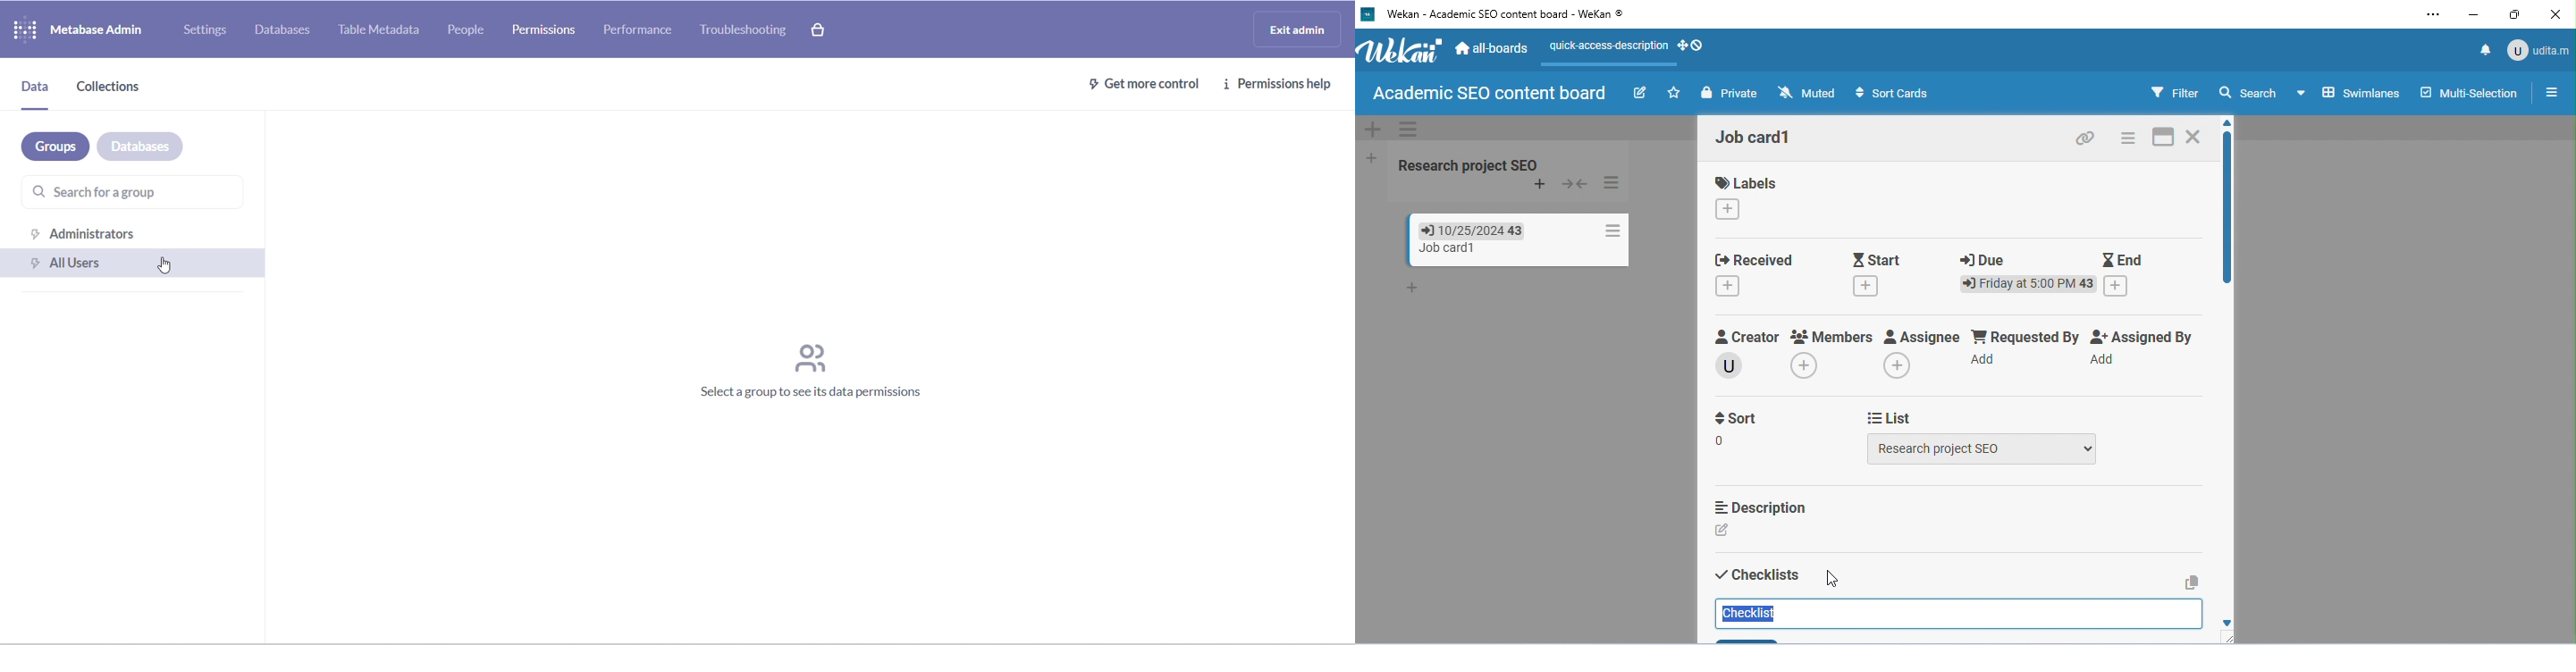 This screenshot has width=2576, height=672. I want to click on due date and time, so click(2029, 284).